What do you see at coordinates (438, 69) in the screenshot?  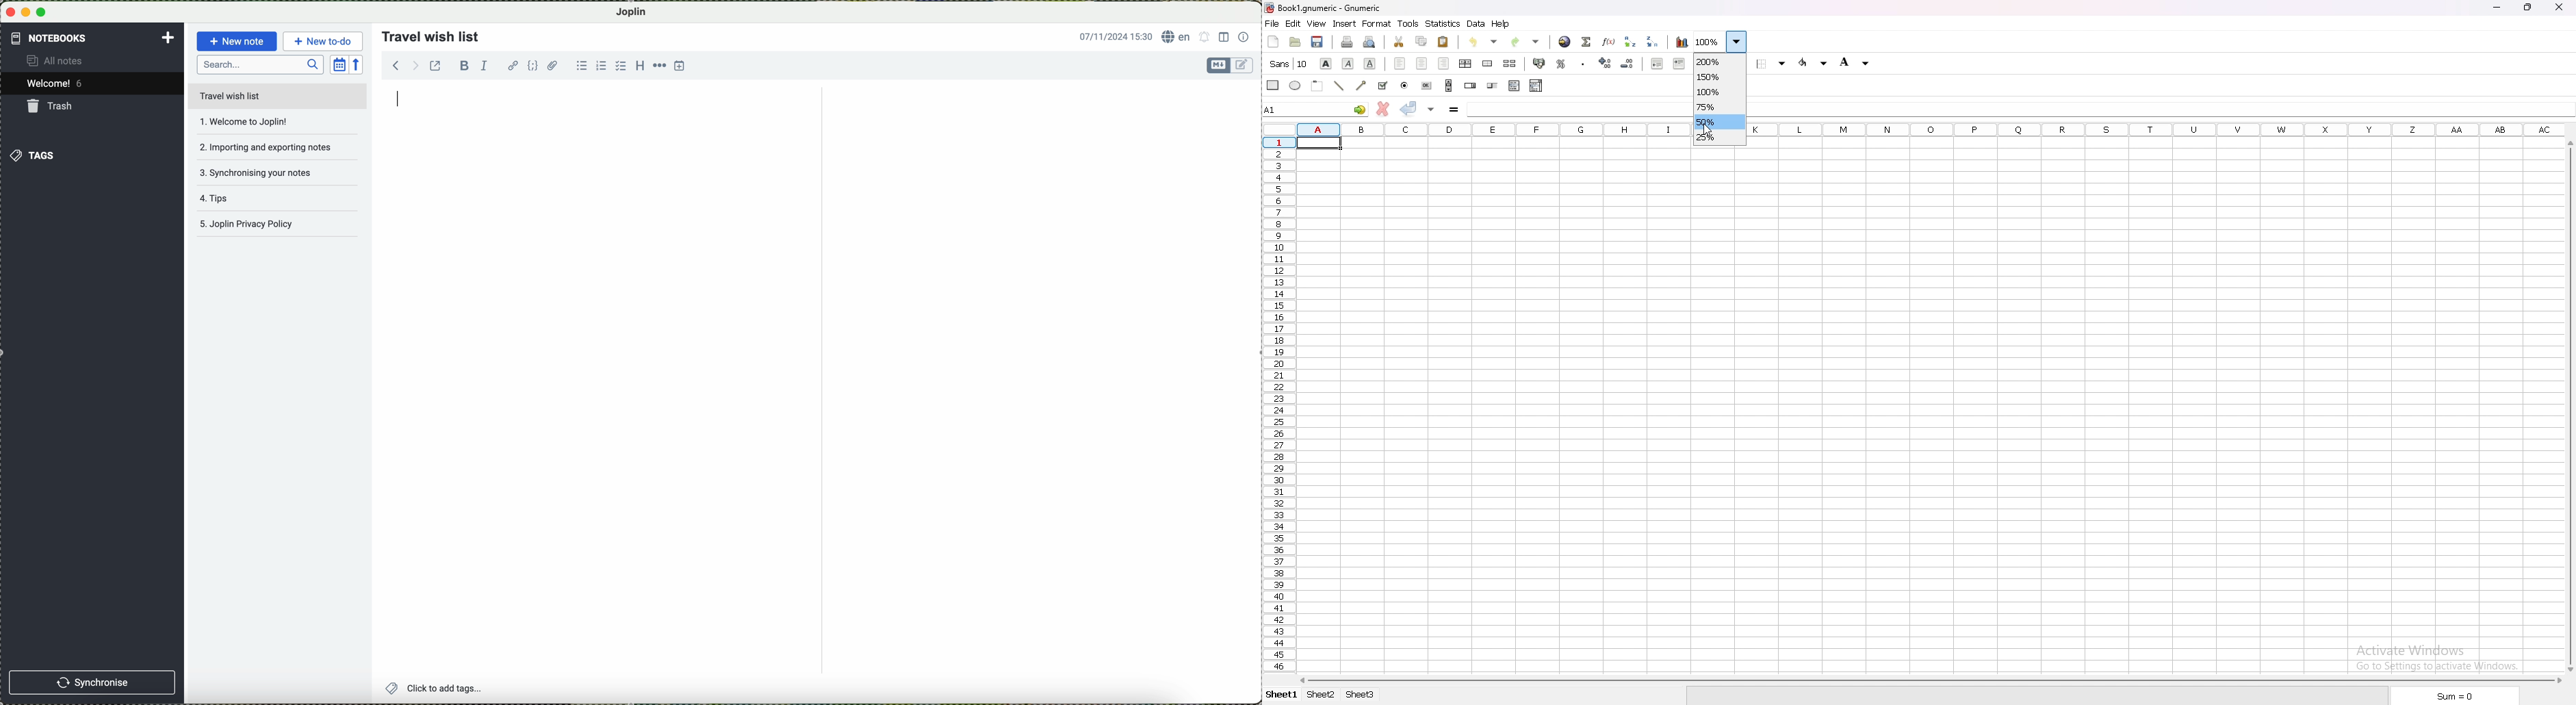 I see `toggle external editing` at bounding box center [438, 69].